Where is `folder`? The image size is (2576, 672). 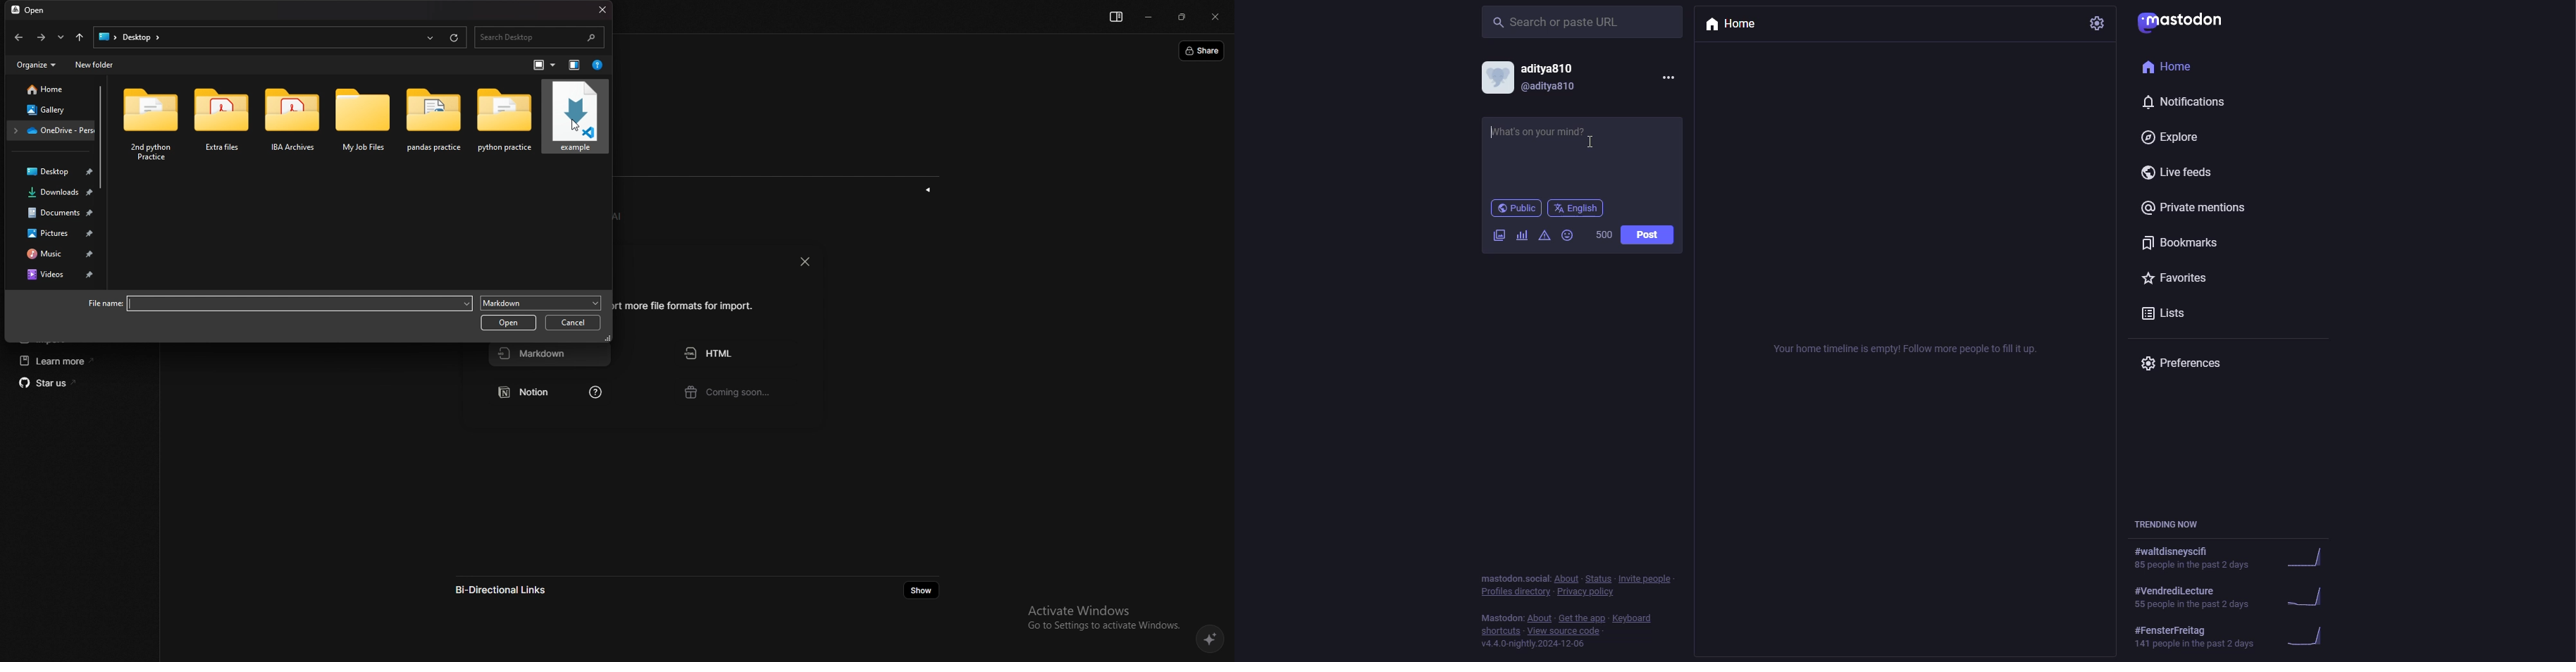 folder is located at coordinates (503, 127).